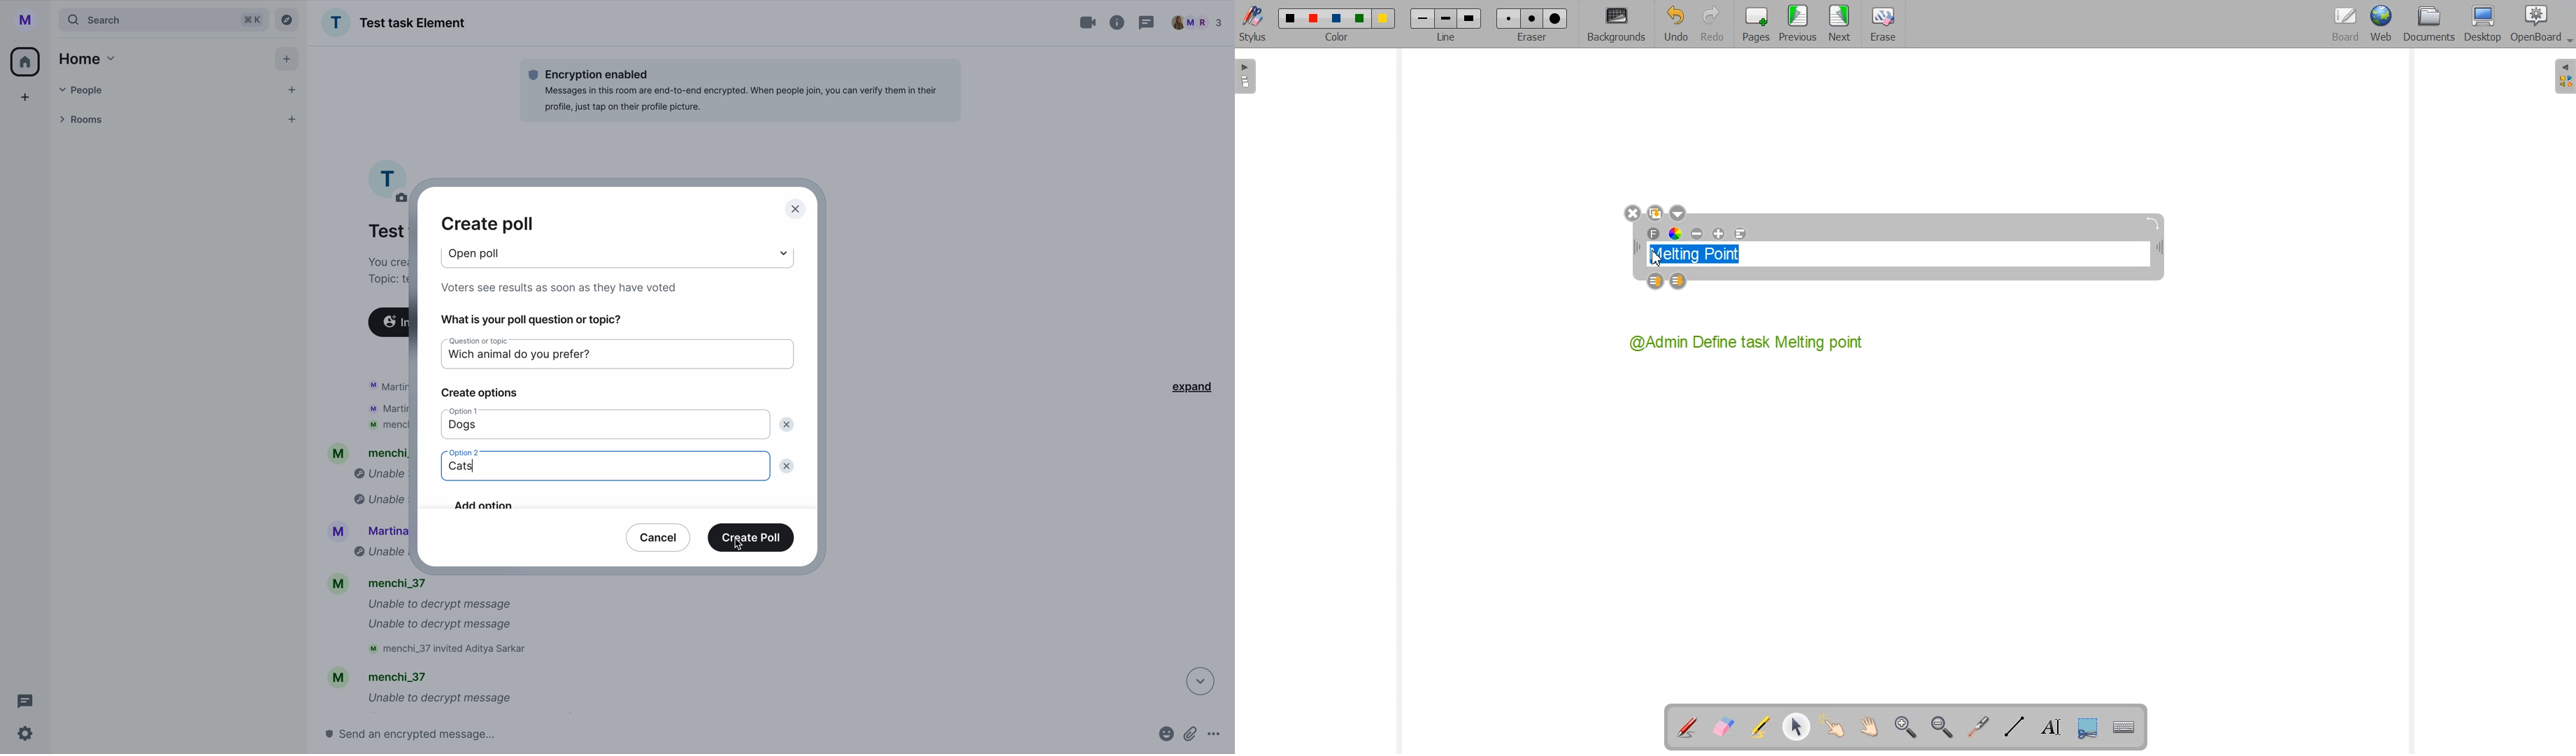 Image resolution: width=2576 pixels, height=756 pixels. What do you see at coordinates (2535, 25) in the screenshot?
I see `OpenBoard` at bounding box center [2535, 25].